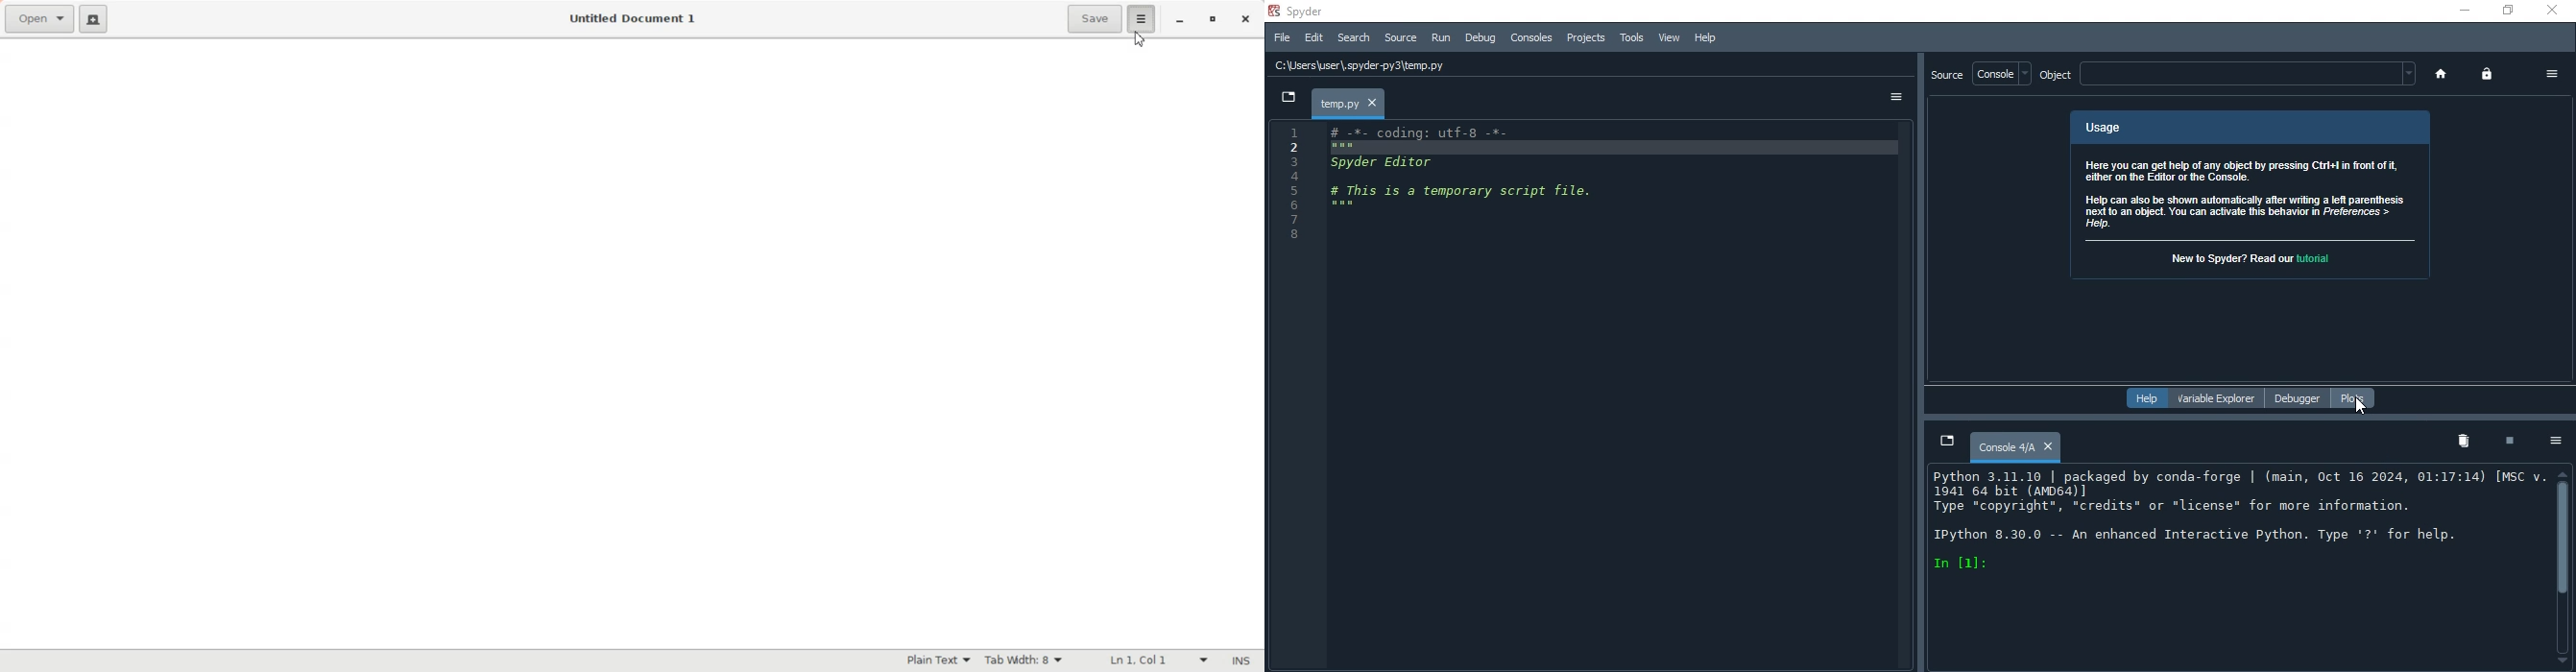  Describe the element at coordinates (1275, 12) in the screenshot. I see `spyder logo` at that location.